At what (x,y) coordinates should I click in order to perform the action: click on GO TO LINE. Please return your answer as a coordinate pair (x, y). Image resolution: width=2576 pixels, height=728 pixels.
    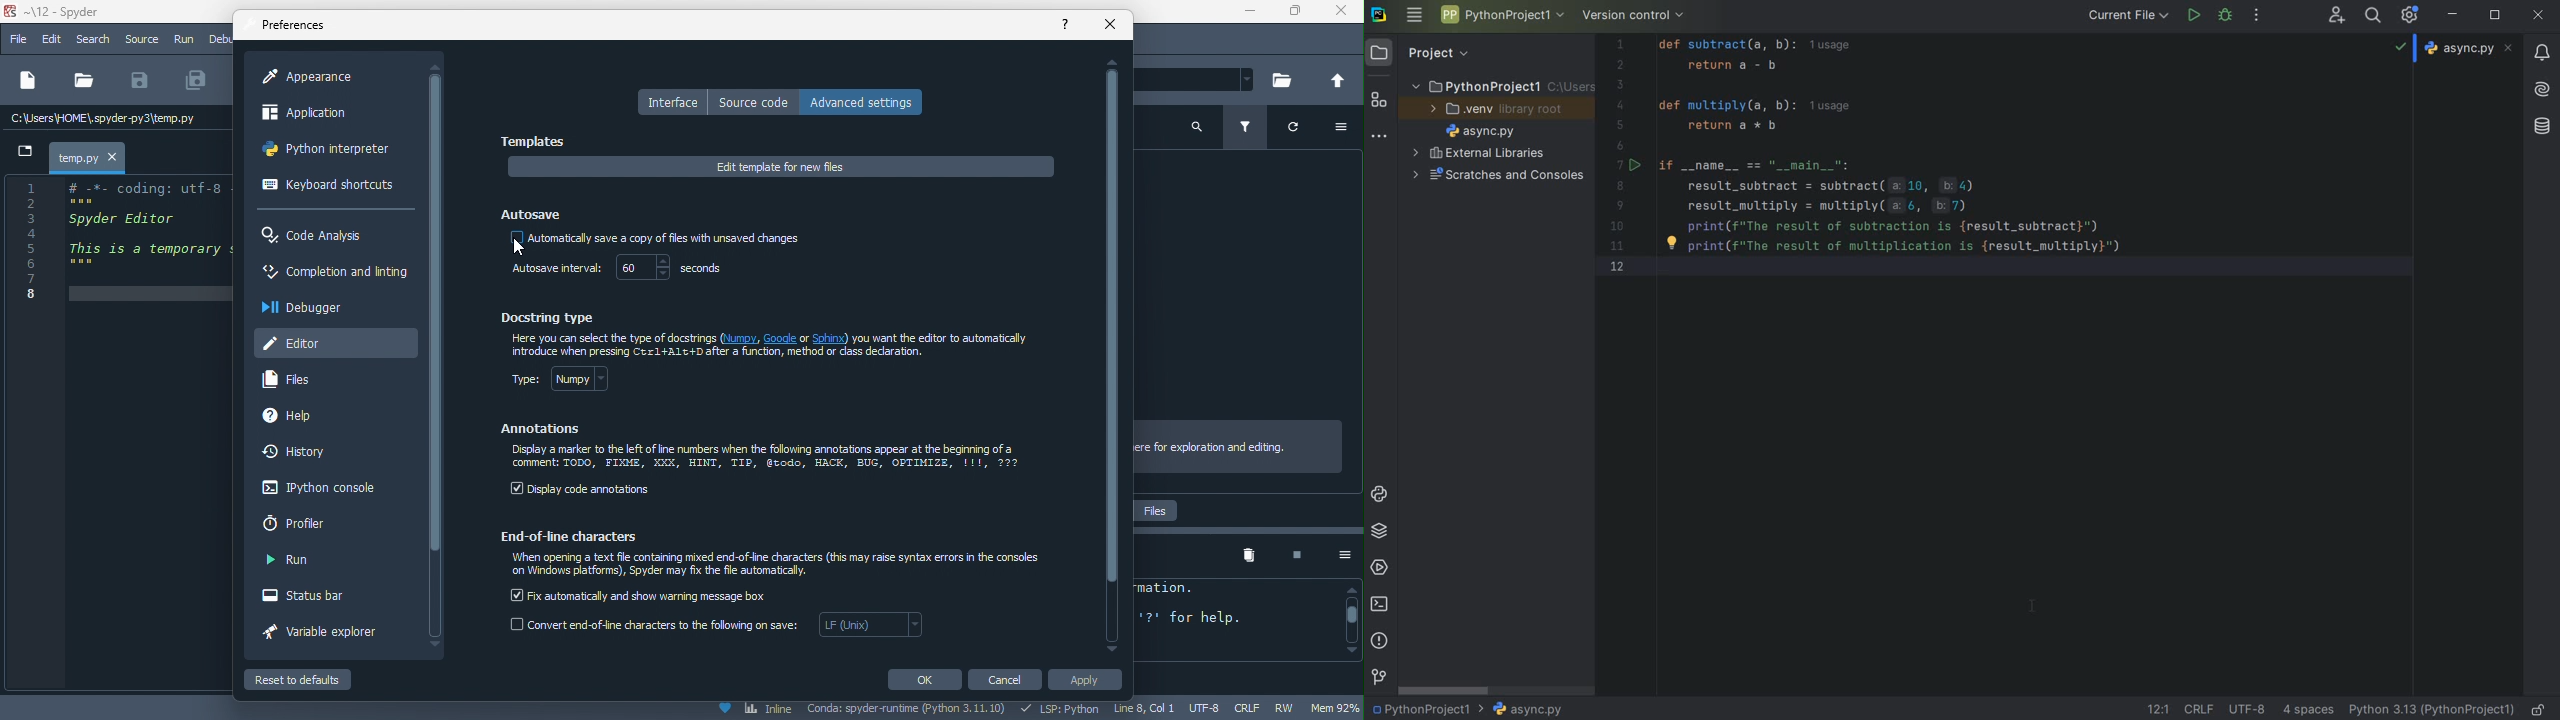
    Looking at the image, I should click on (2157, 709).